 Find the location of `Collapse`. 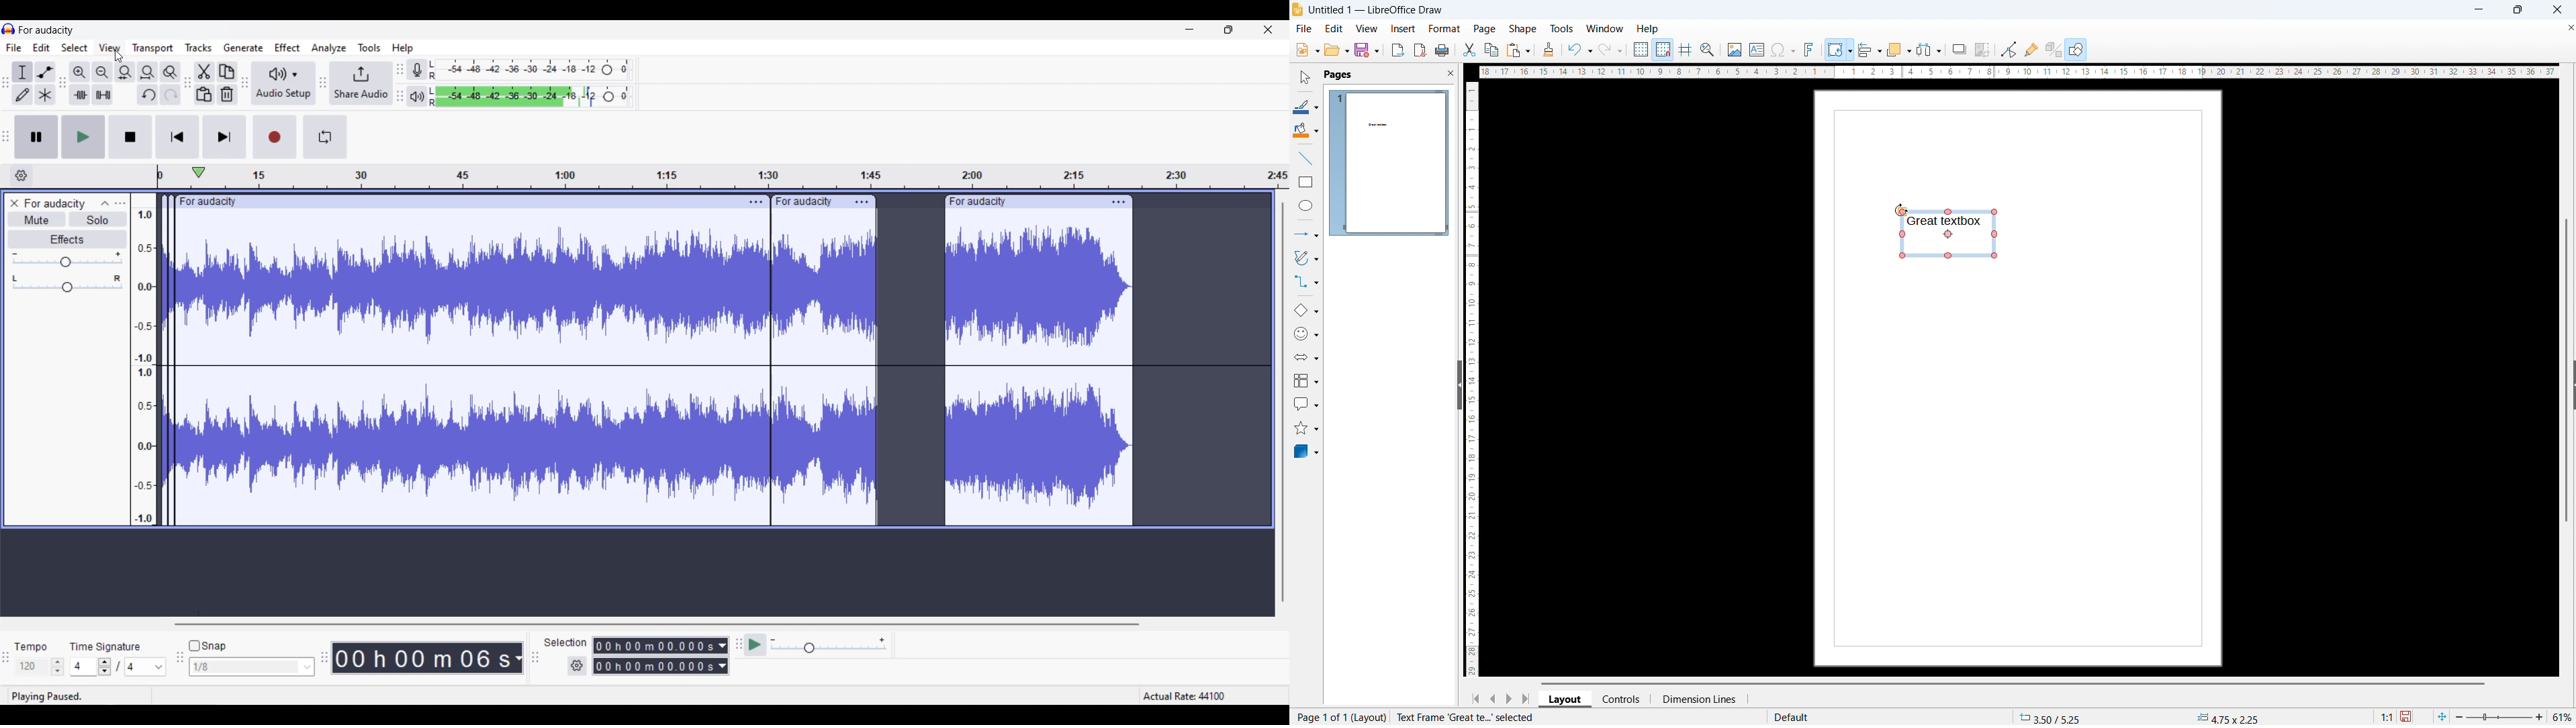

Collapse is located at coordinates (105, 203).